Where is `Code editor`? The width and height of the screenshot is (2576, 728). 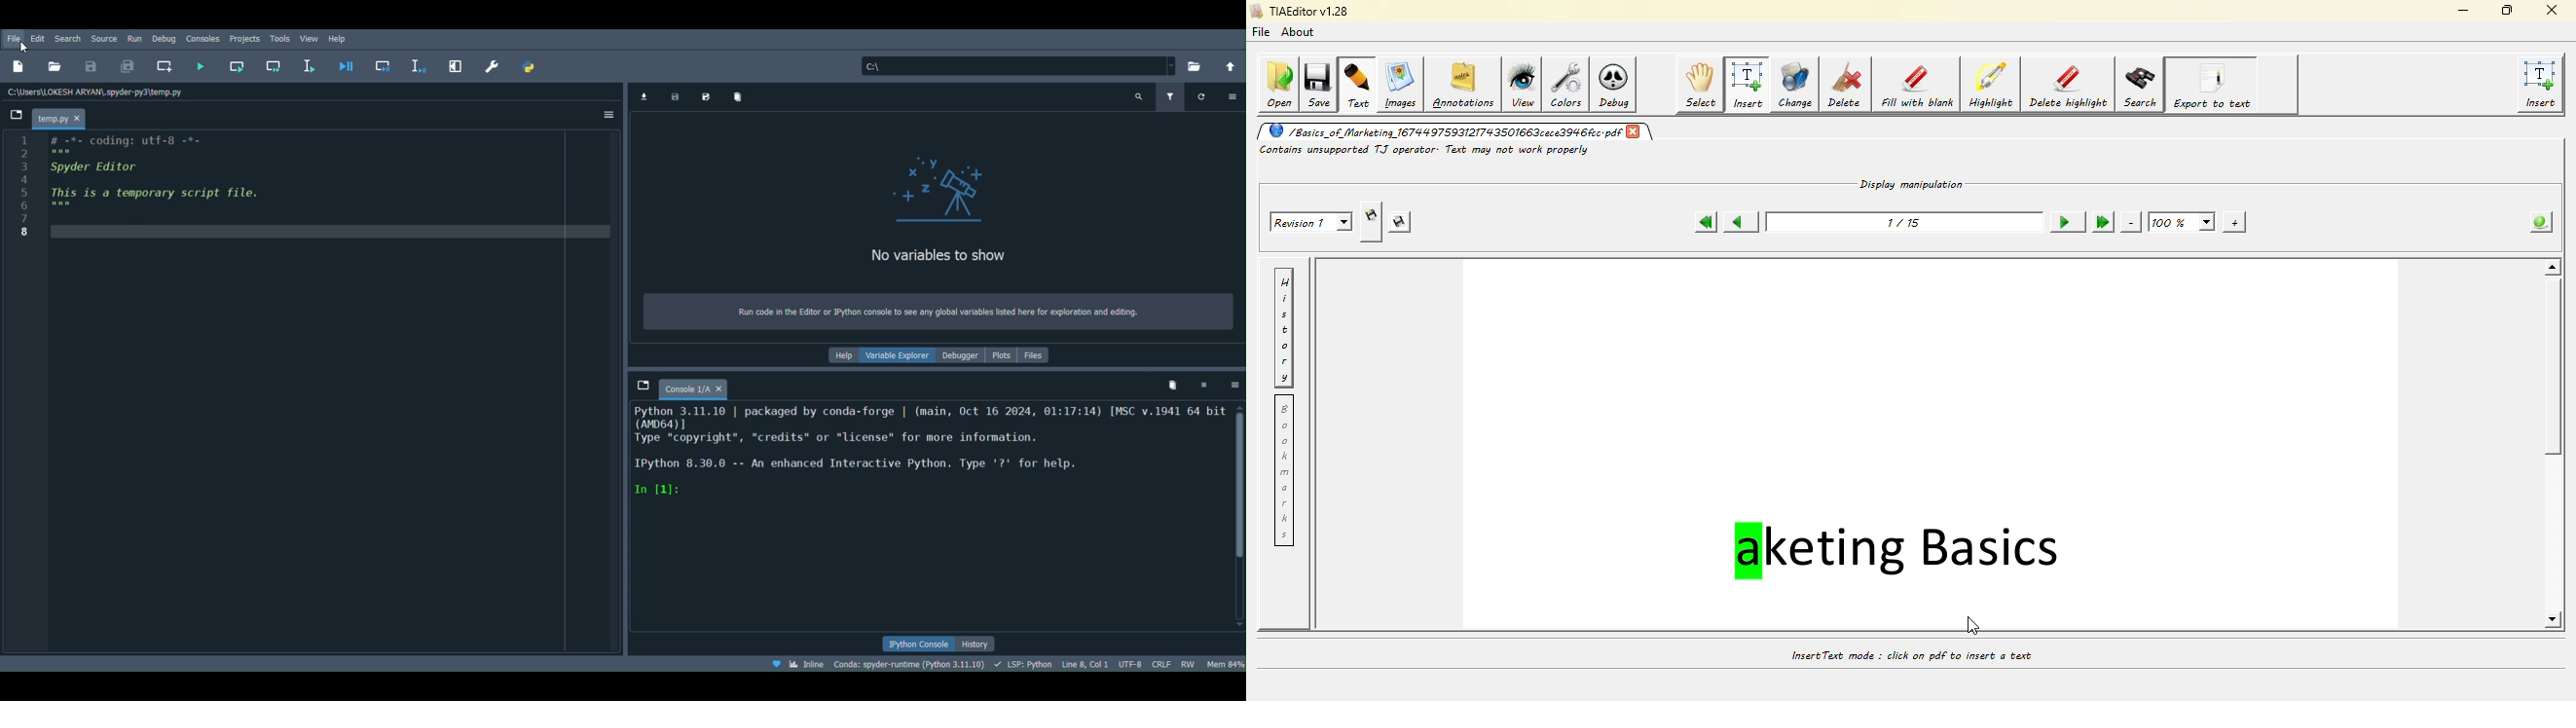
Code editor is located at coordinates (313, 394).